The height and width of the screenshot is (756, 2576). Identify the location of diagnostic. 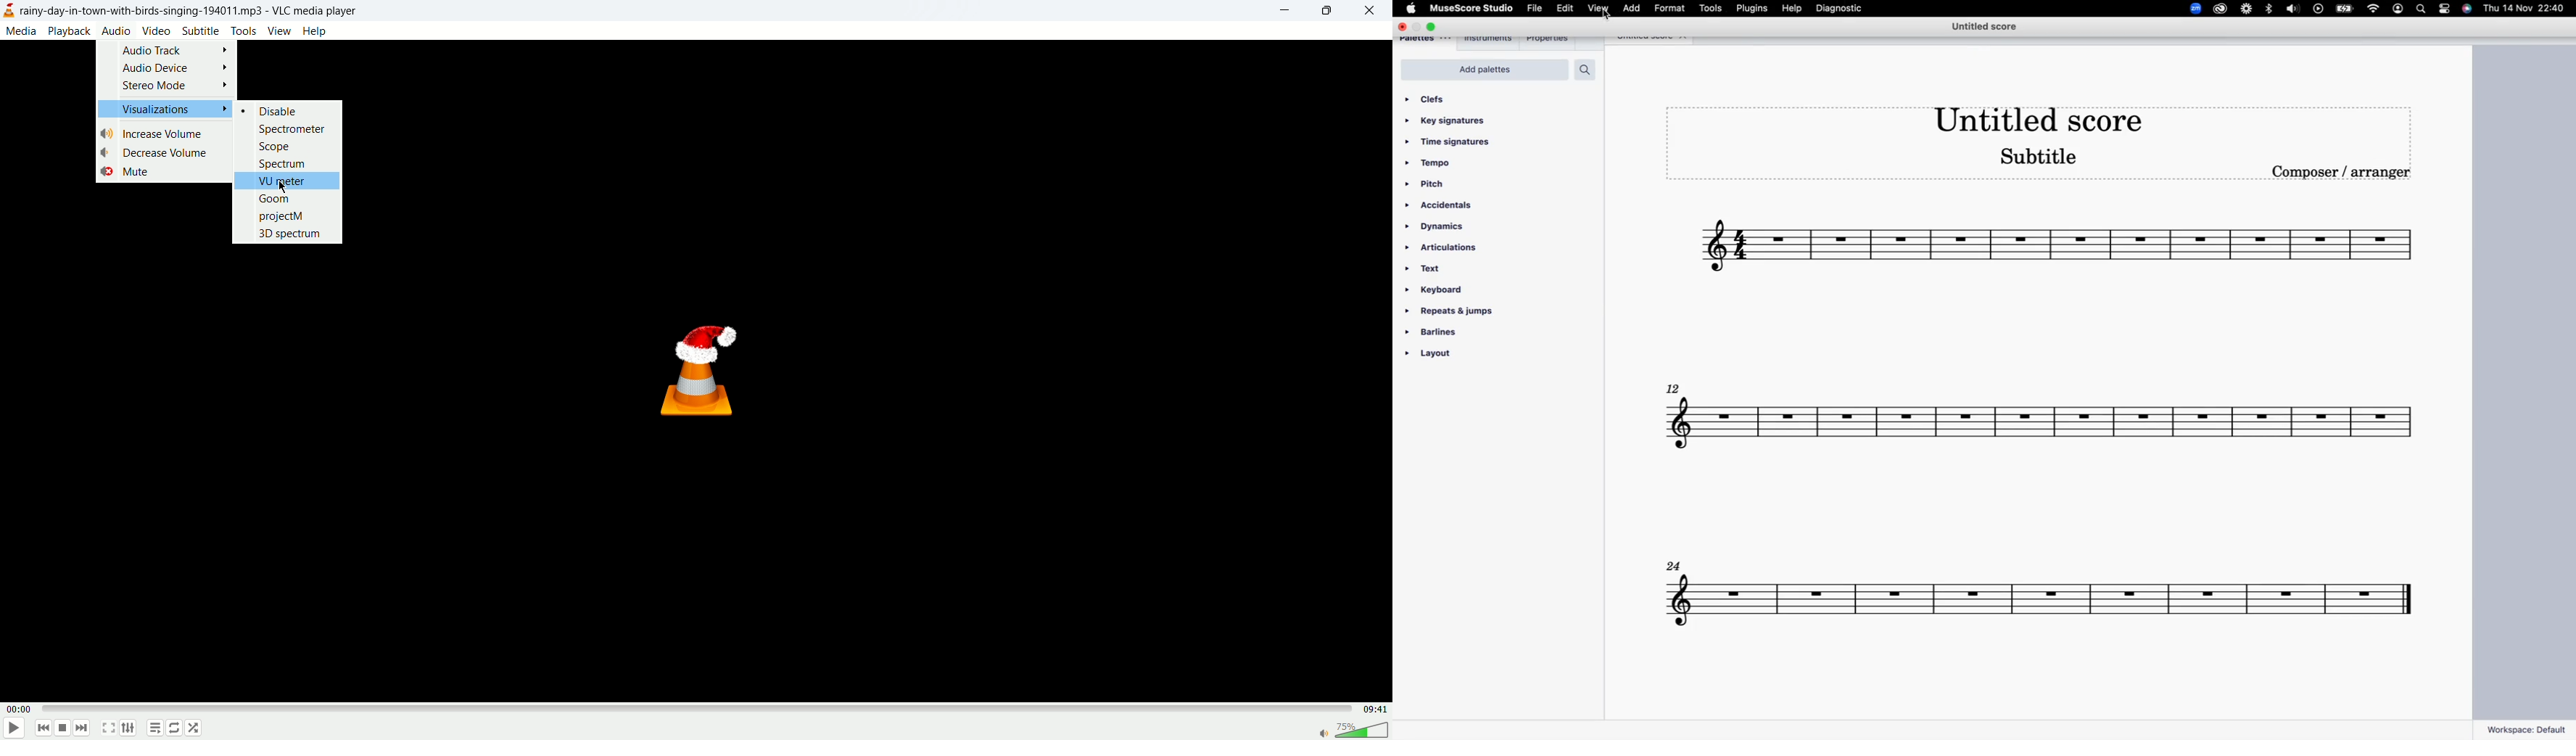
(1847, 10).